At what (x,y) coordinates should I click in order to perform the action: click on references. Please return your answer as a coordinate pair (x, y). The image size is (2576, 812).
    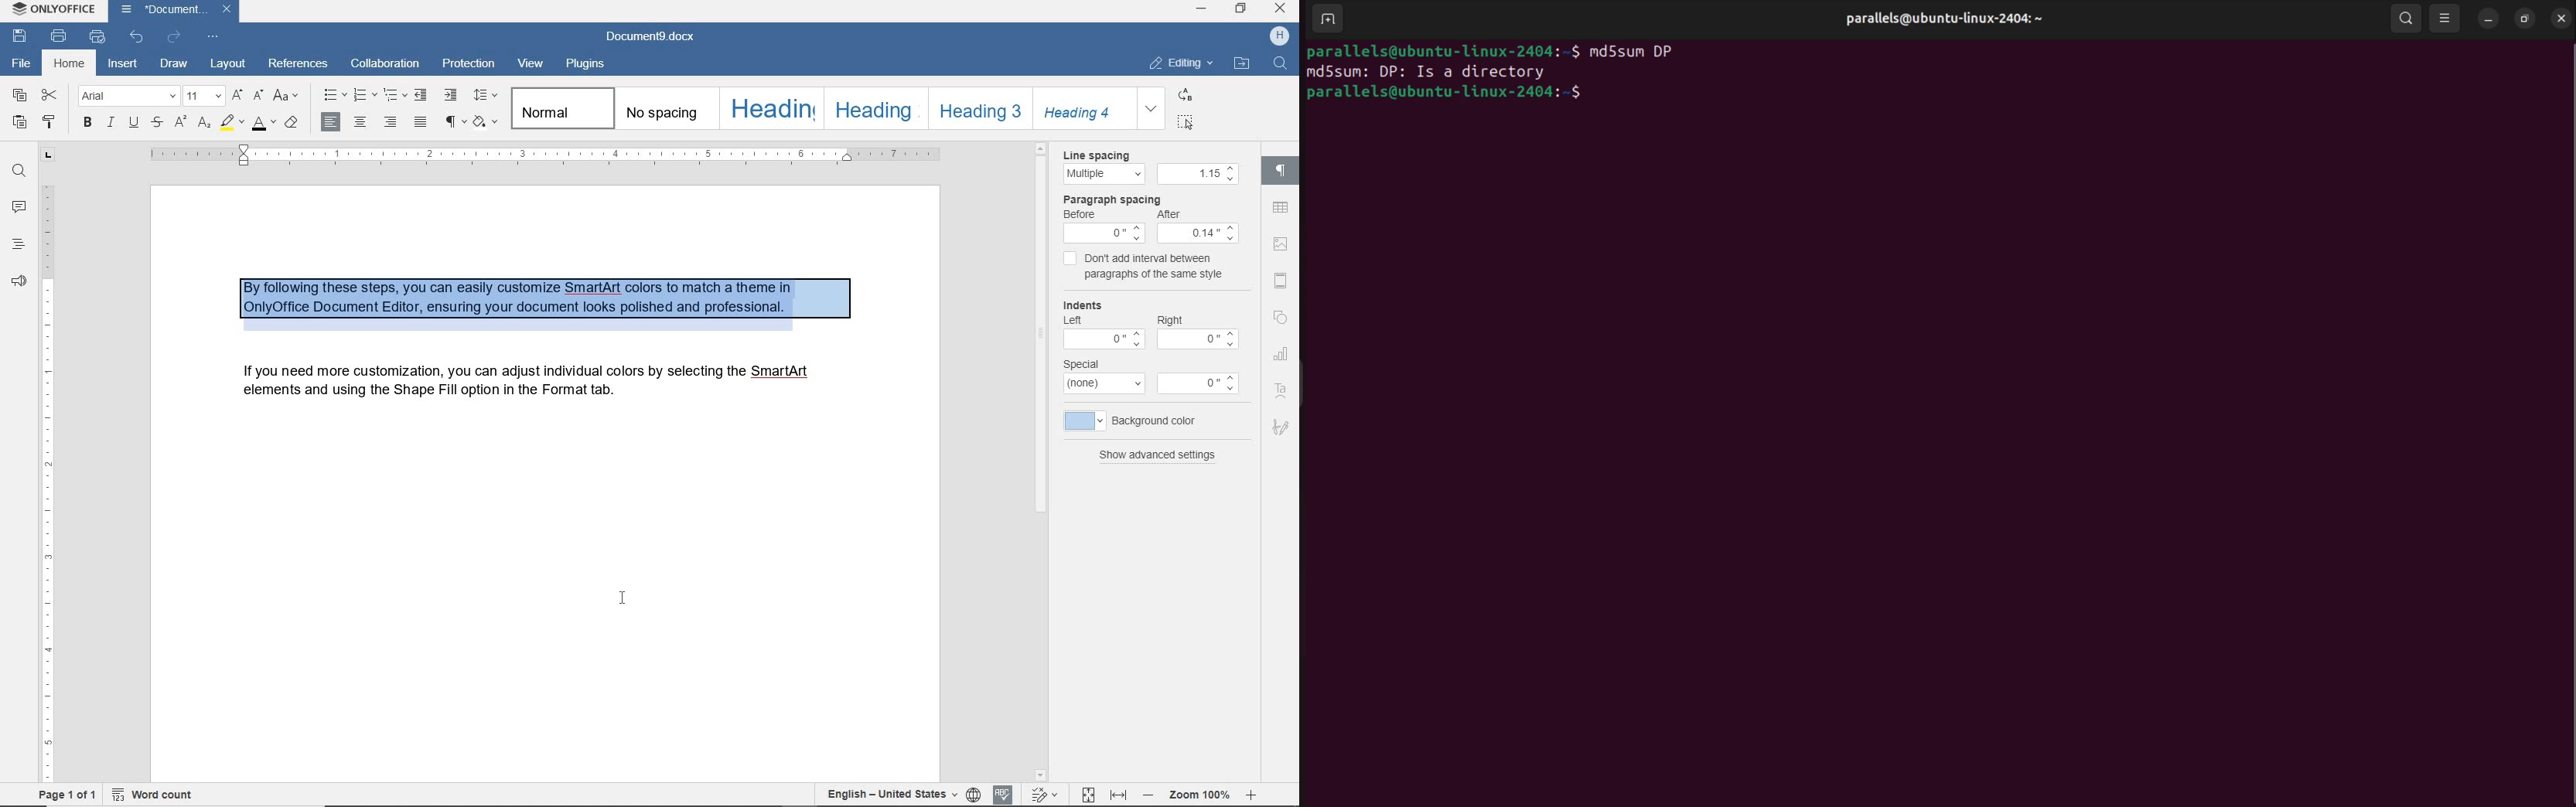
    Looking at the image, I should click on (299, 65).